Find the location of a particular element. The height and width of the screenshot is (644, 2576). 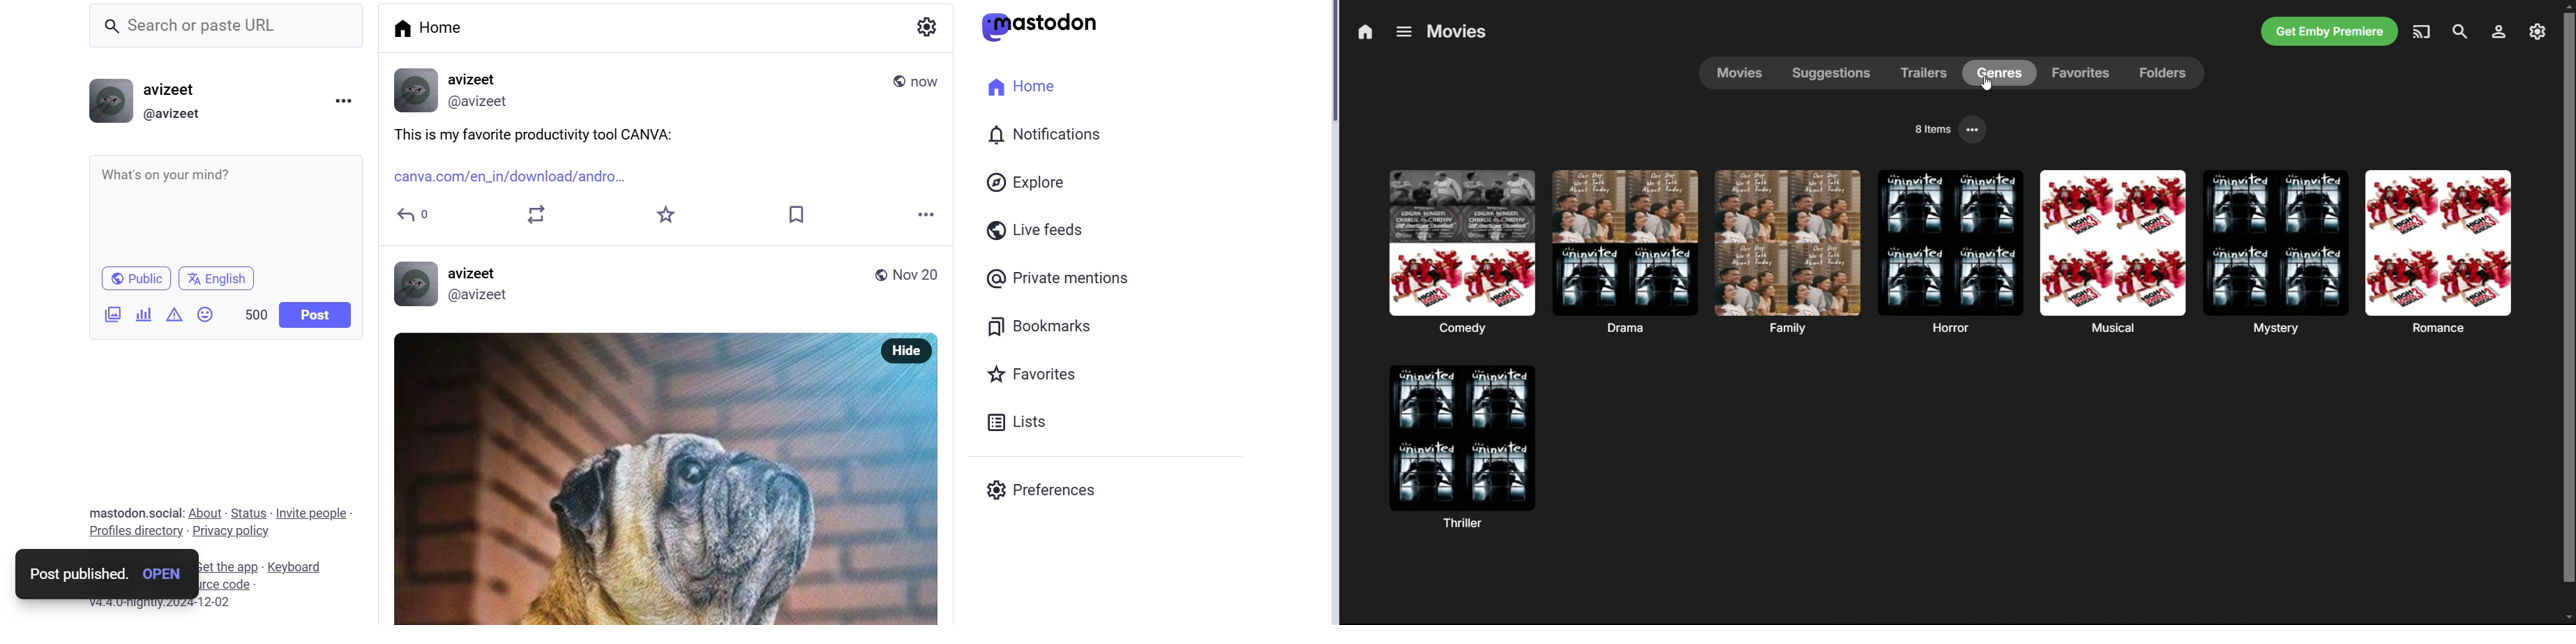

mastodon is located at coordinates (1044, 23).